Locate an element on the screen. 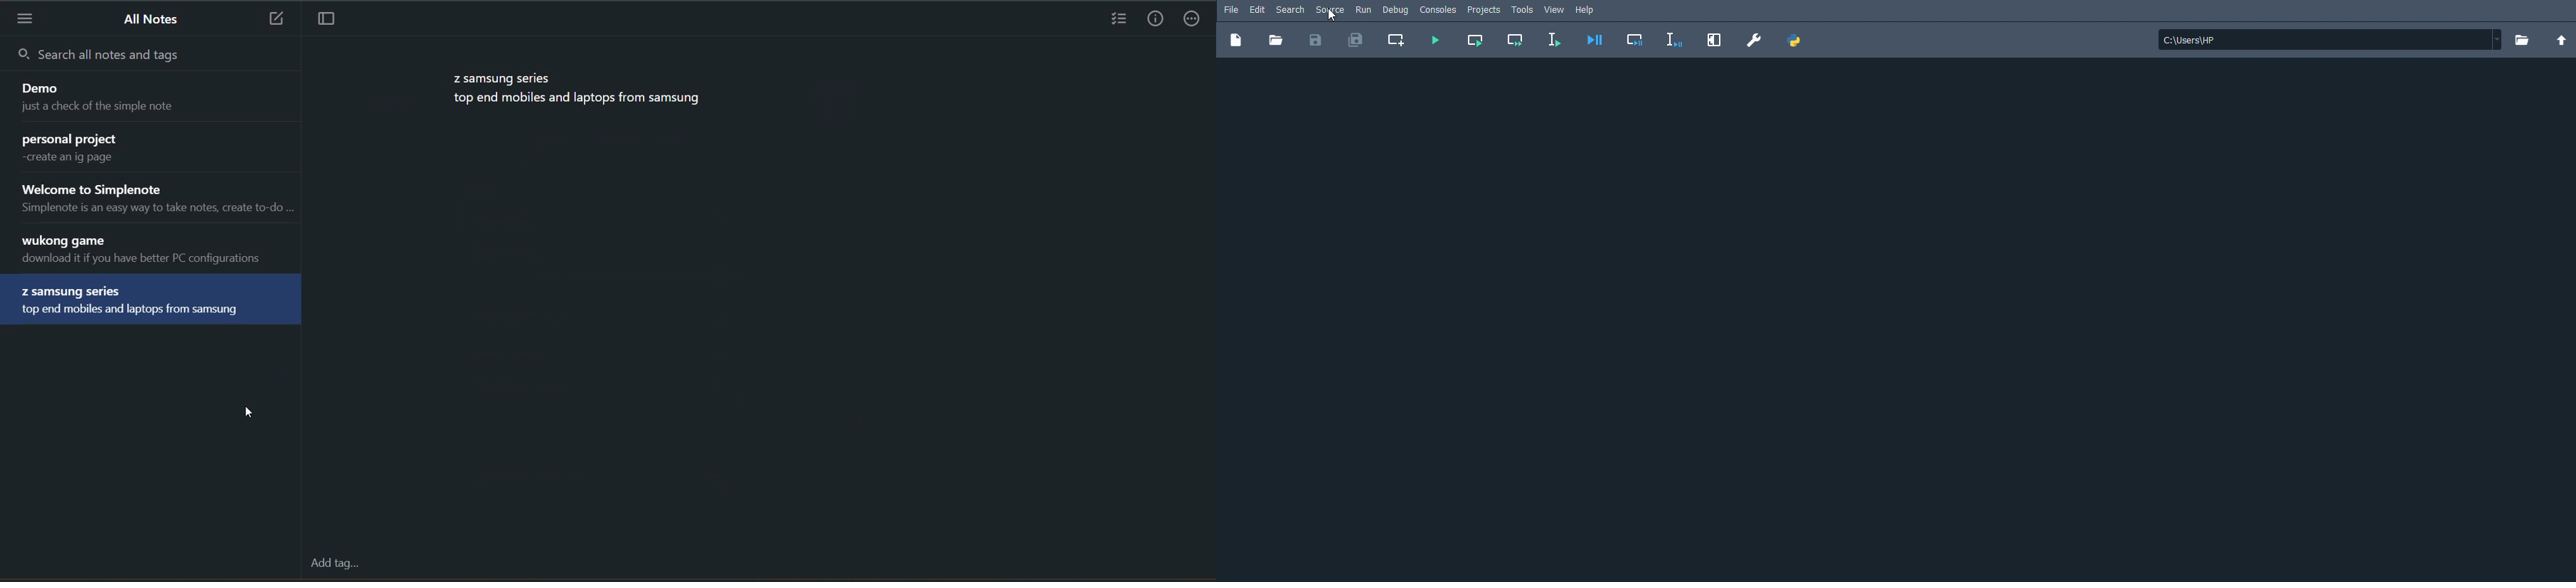  Debug file is located at coordinates (1597, 40).